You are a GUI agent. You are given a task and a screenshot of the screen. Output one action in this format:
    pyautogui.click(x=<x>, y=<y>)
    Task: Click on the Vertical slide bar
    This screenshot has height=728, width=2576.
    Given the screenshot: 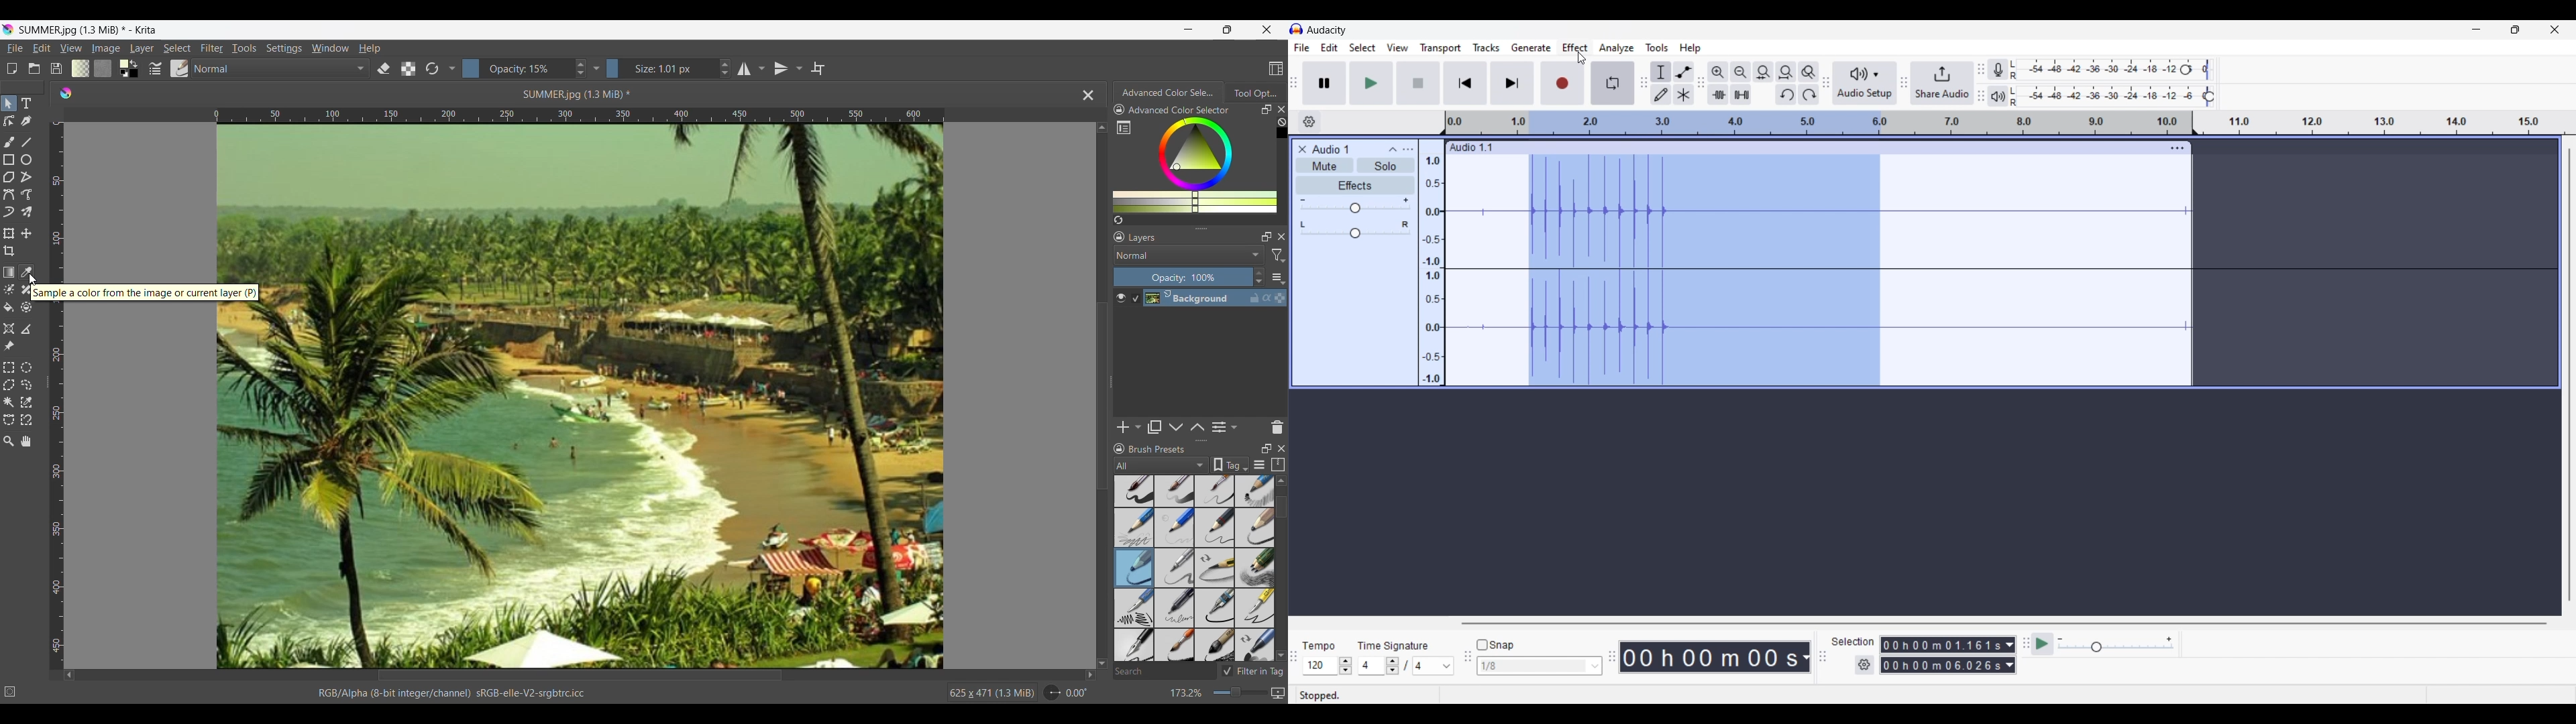 What is the action you would take?
    pyautogui.click(x=1102, y=396)
    